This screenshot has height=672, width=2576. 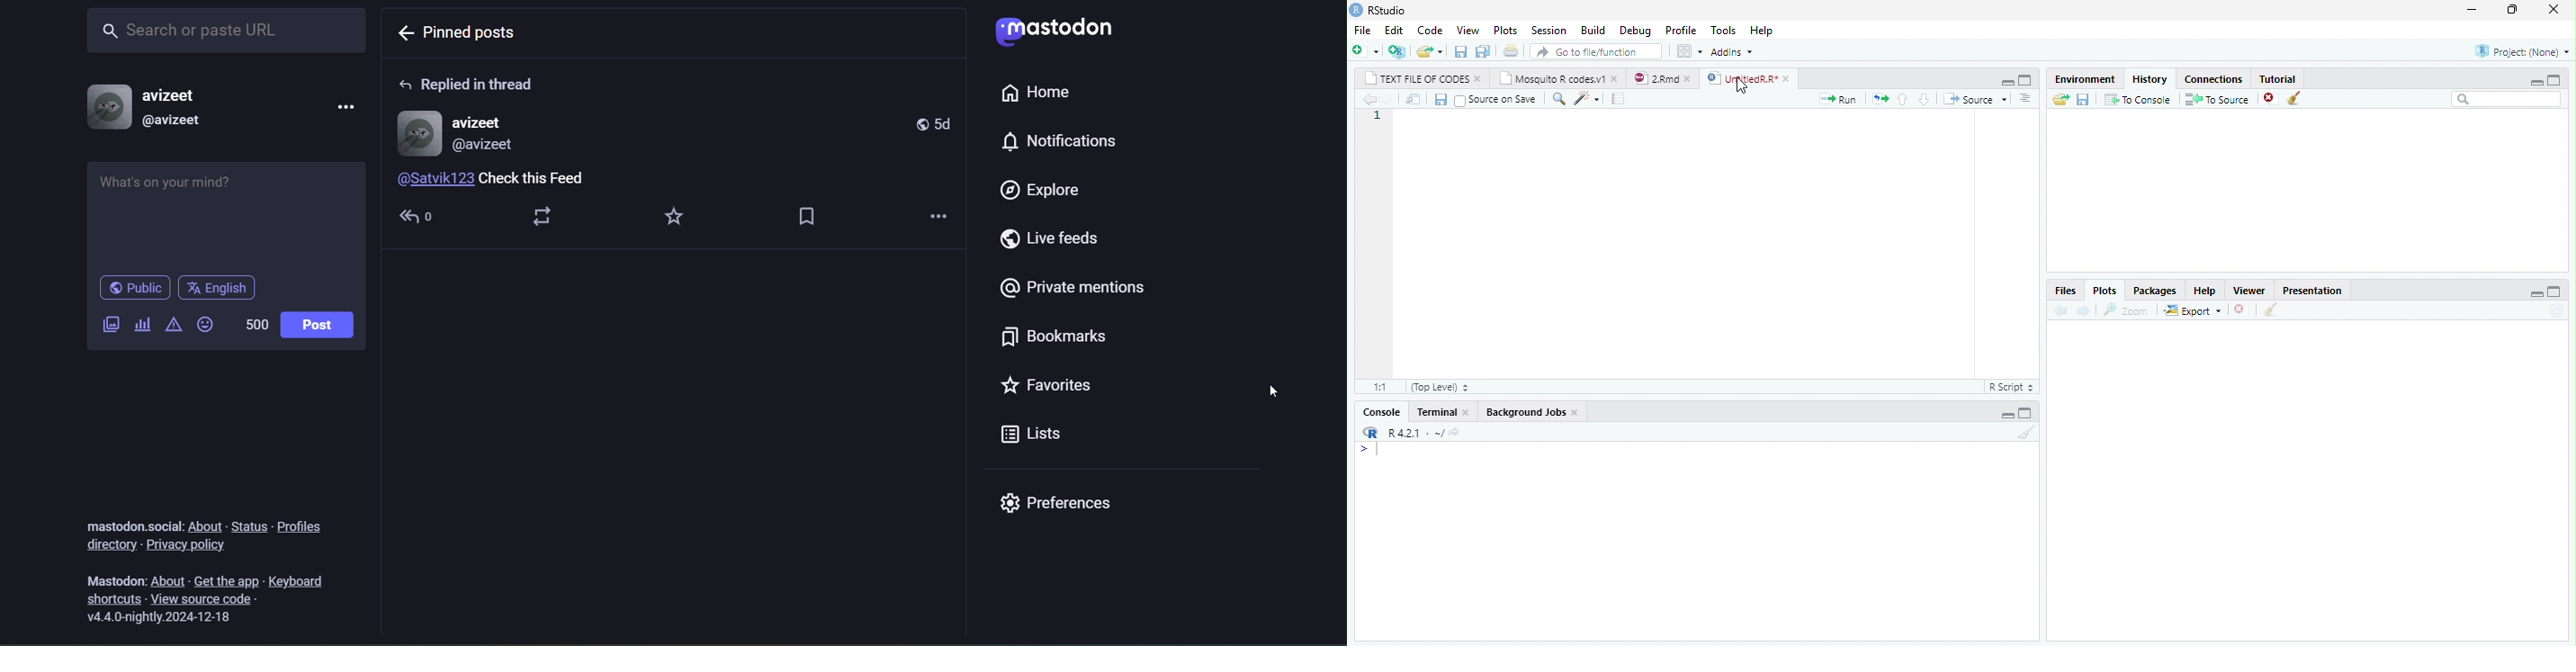 What do you see at coordinates (2321, 289) in the screenshot?
I see `presentation` at bounding box center [2321, 289].